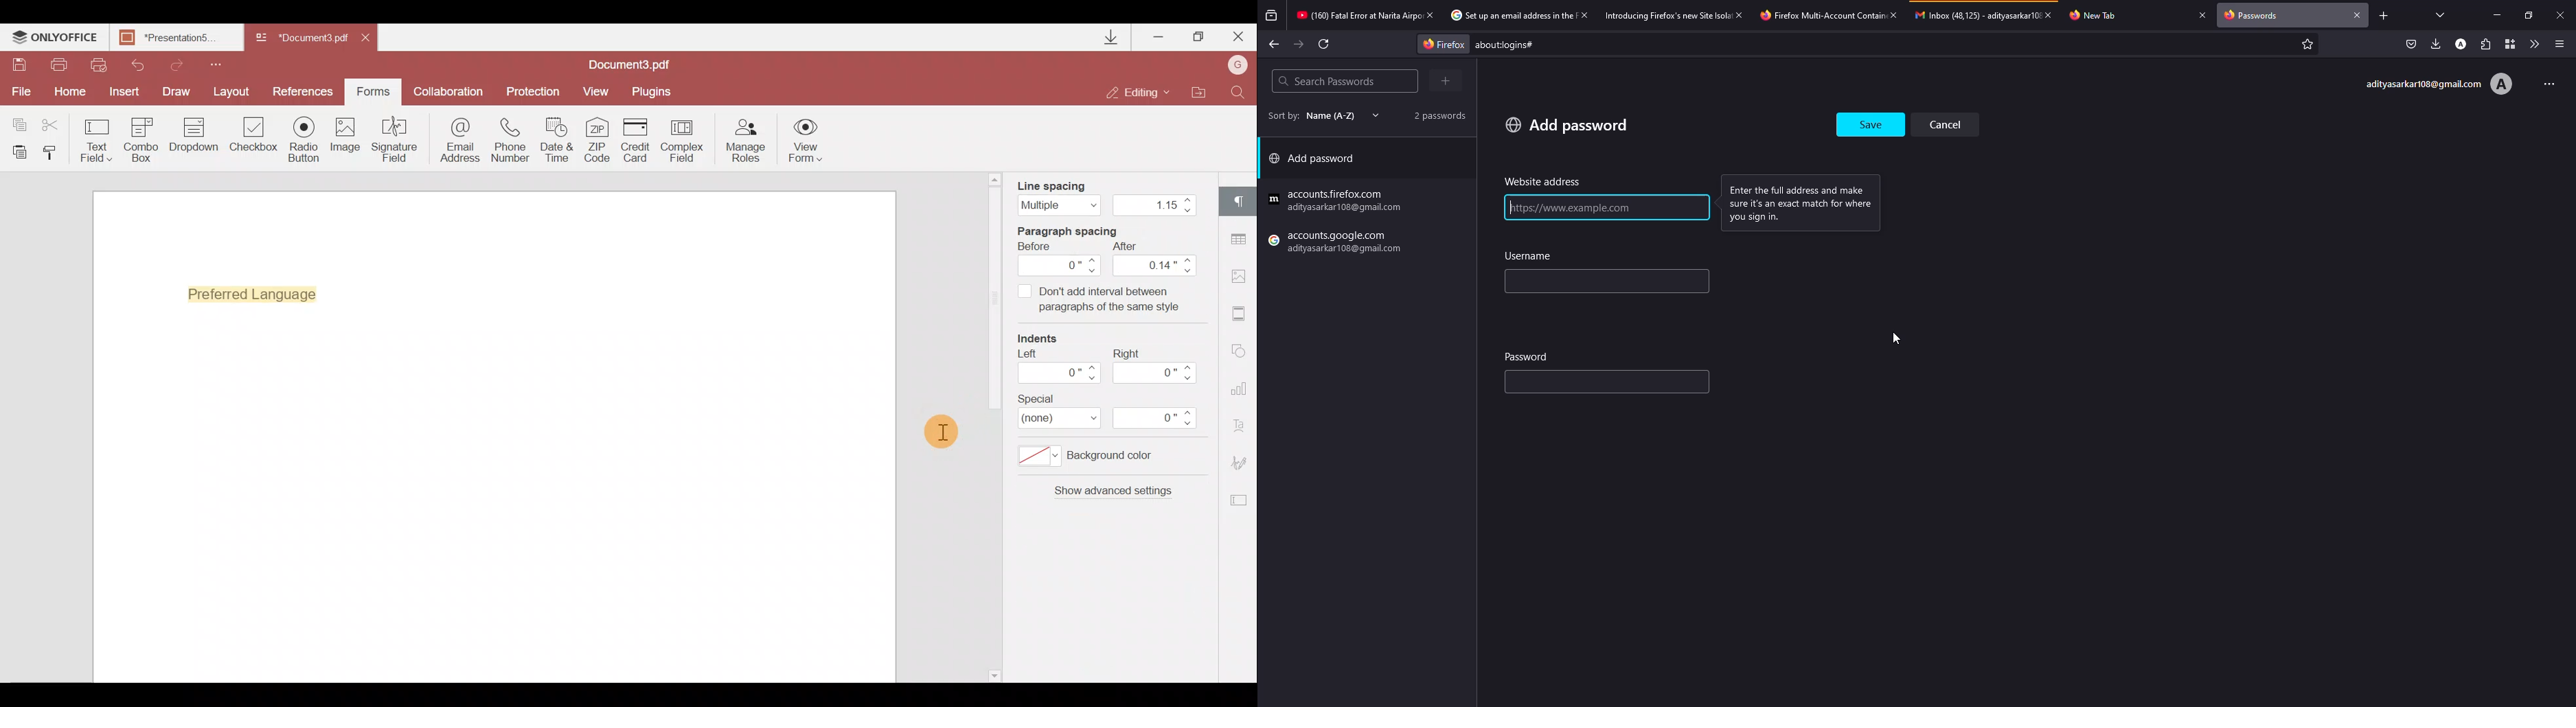 The image size is (2576, 728). Describe the element at coordinates (1532, 256) in the screenshot. I see `userame` at that location.